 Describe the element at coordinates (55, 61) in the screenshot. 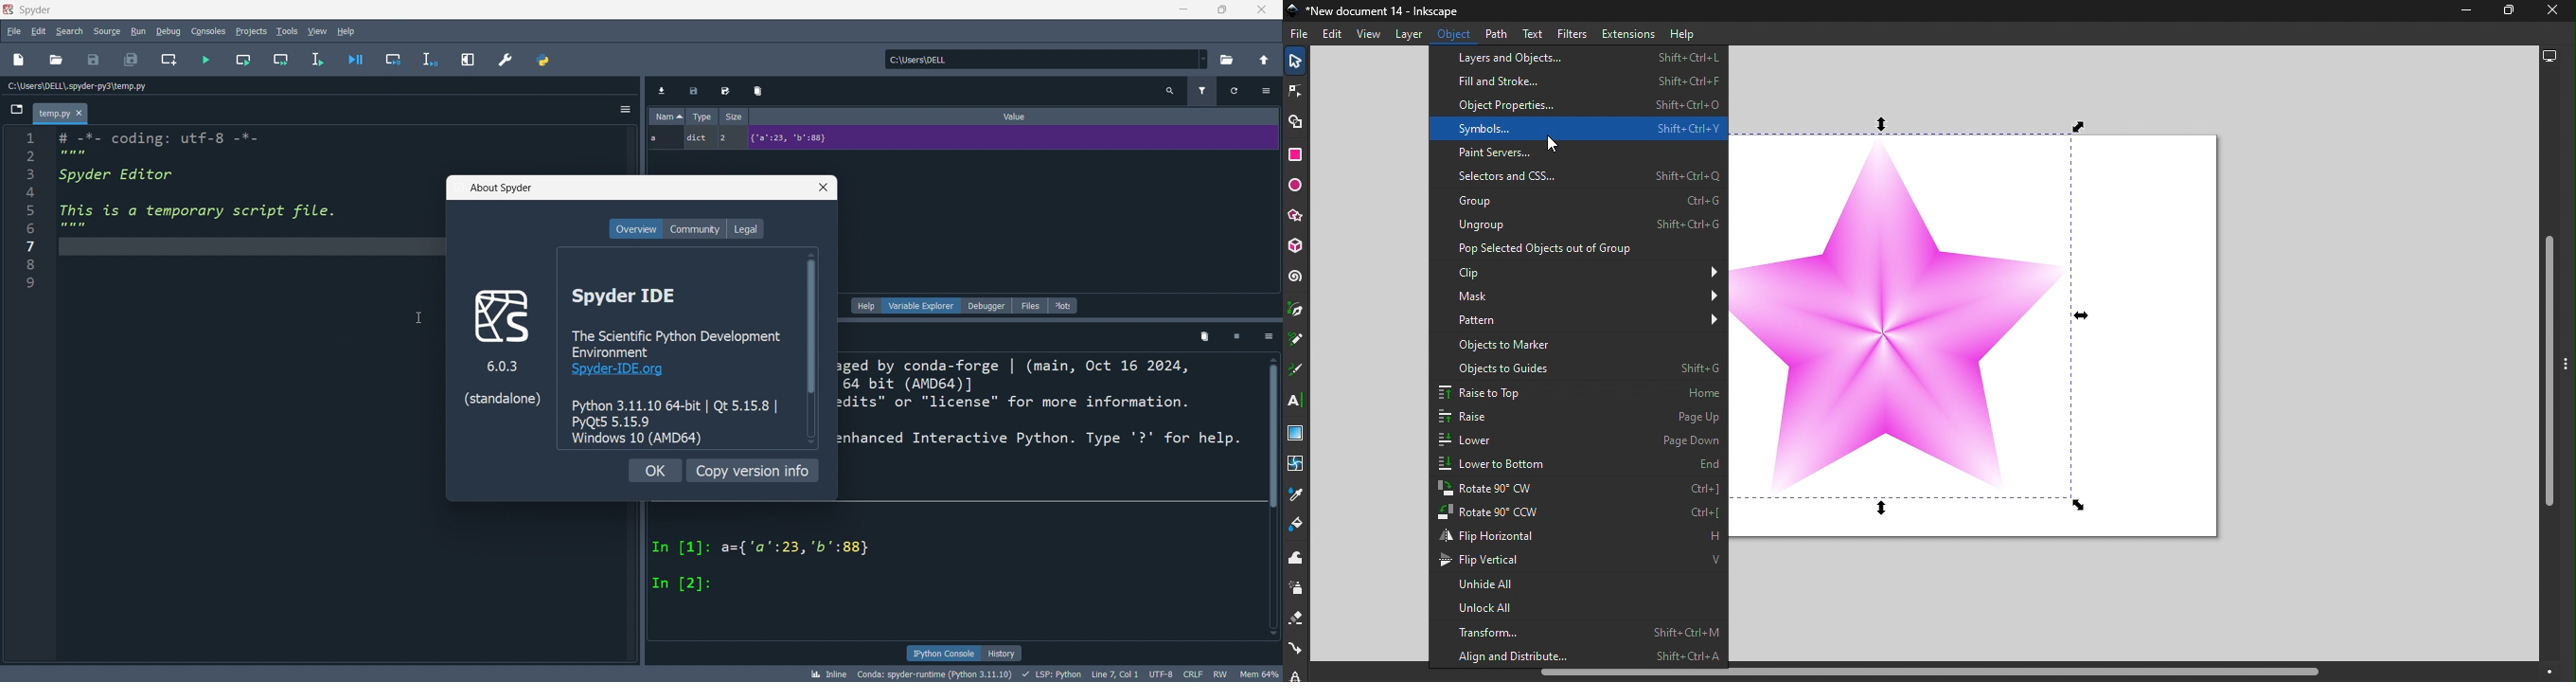

I see `open file` at that location.